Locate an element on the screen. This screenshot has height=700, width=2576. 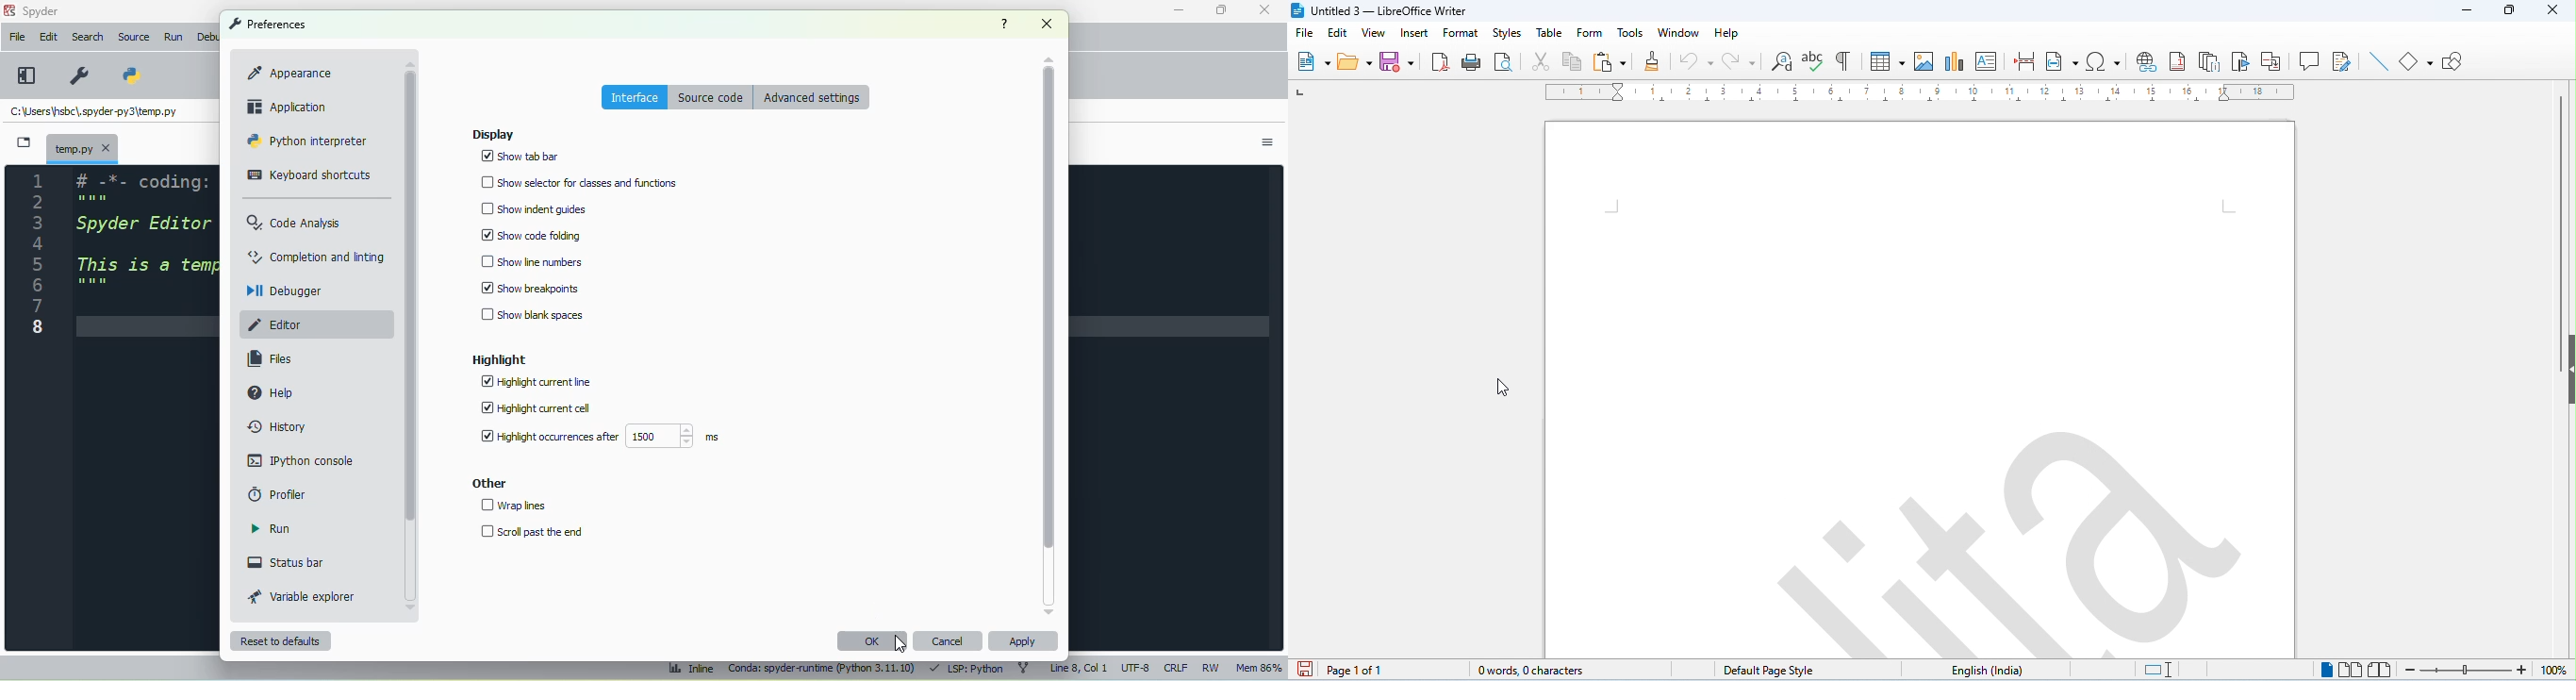
keyboard shortcuts is located at coordinates (309, 175).